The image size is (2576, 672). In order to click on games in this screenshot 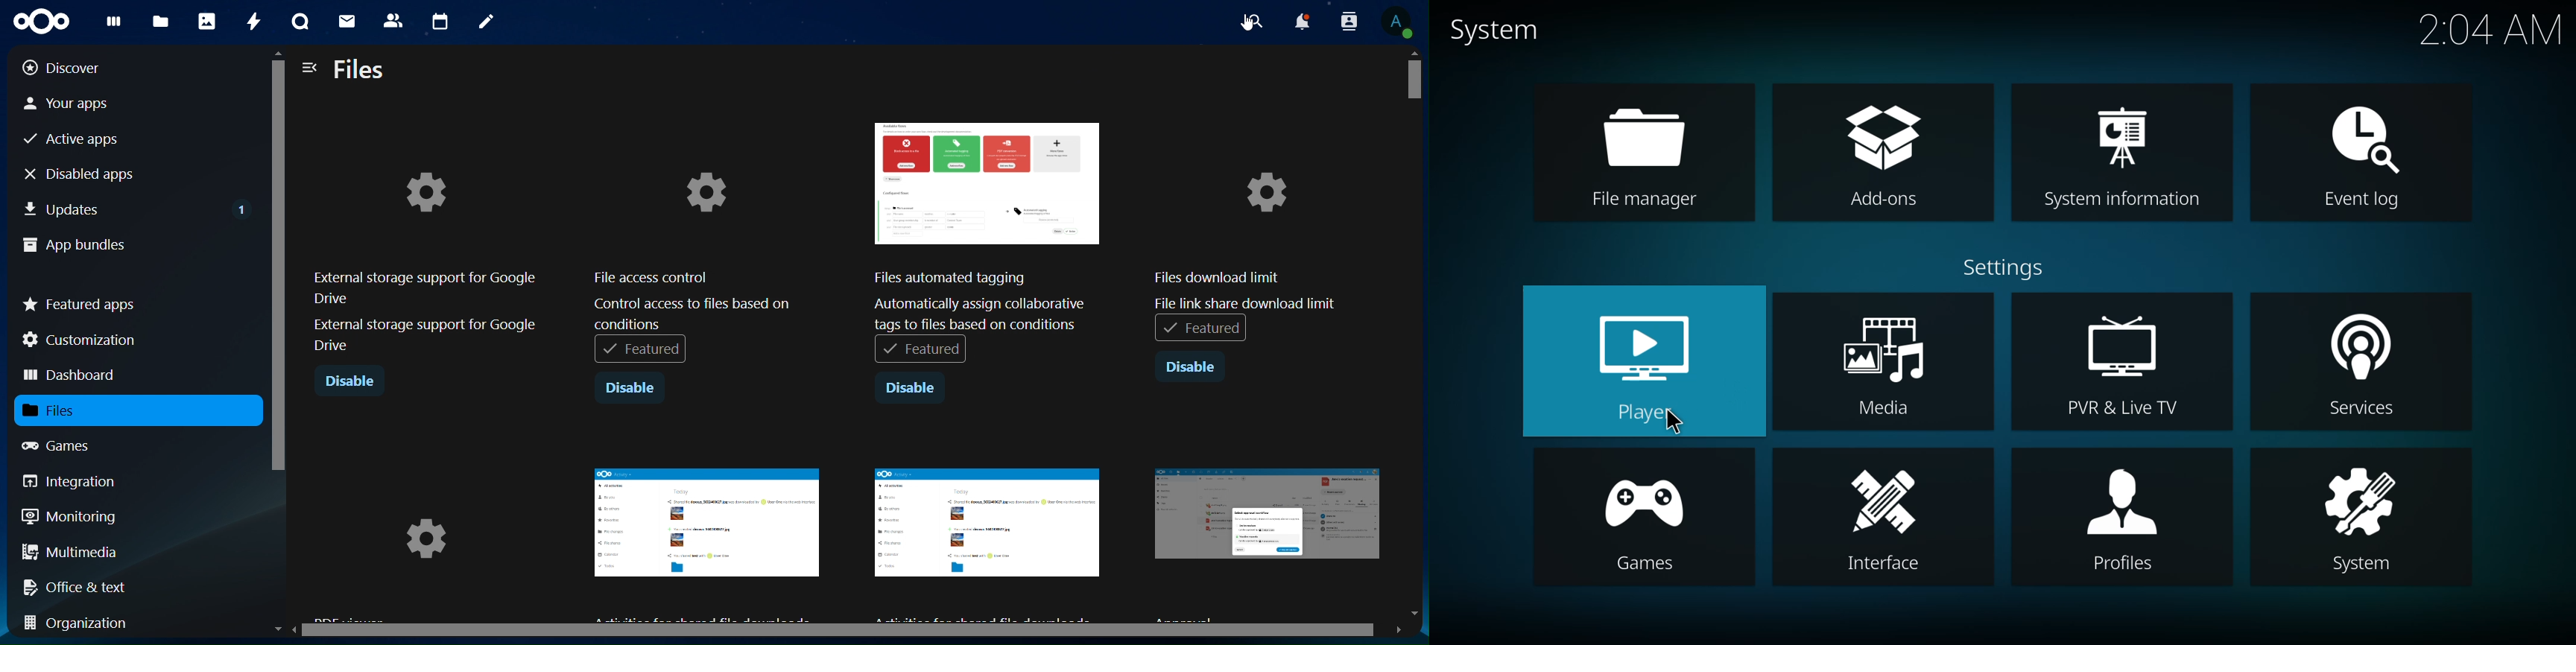, I will do `click(1646, 520)`.